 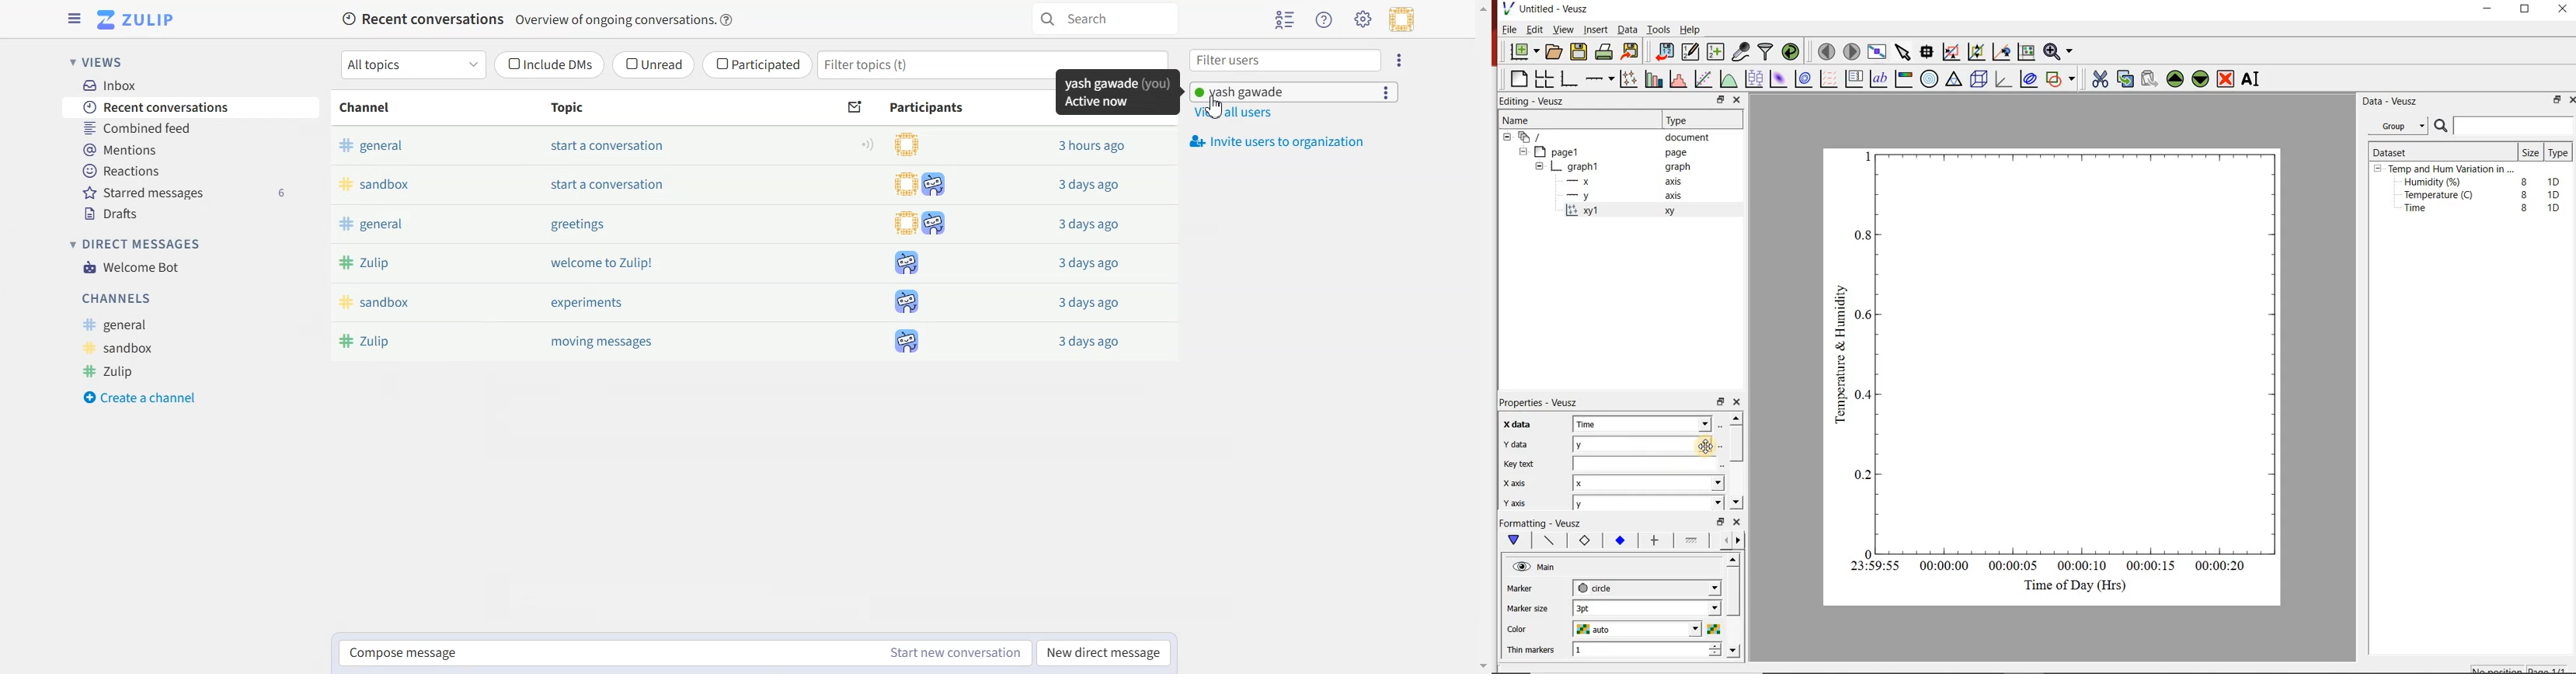 I want to click on Export to graphics format, so click(x=1632, y=51).